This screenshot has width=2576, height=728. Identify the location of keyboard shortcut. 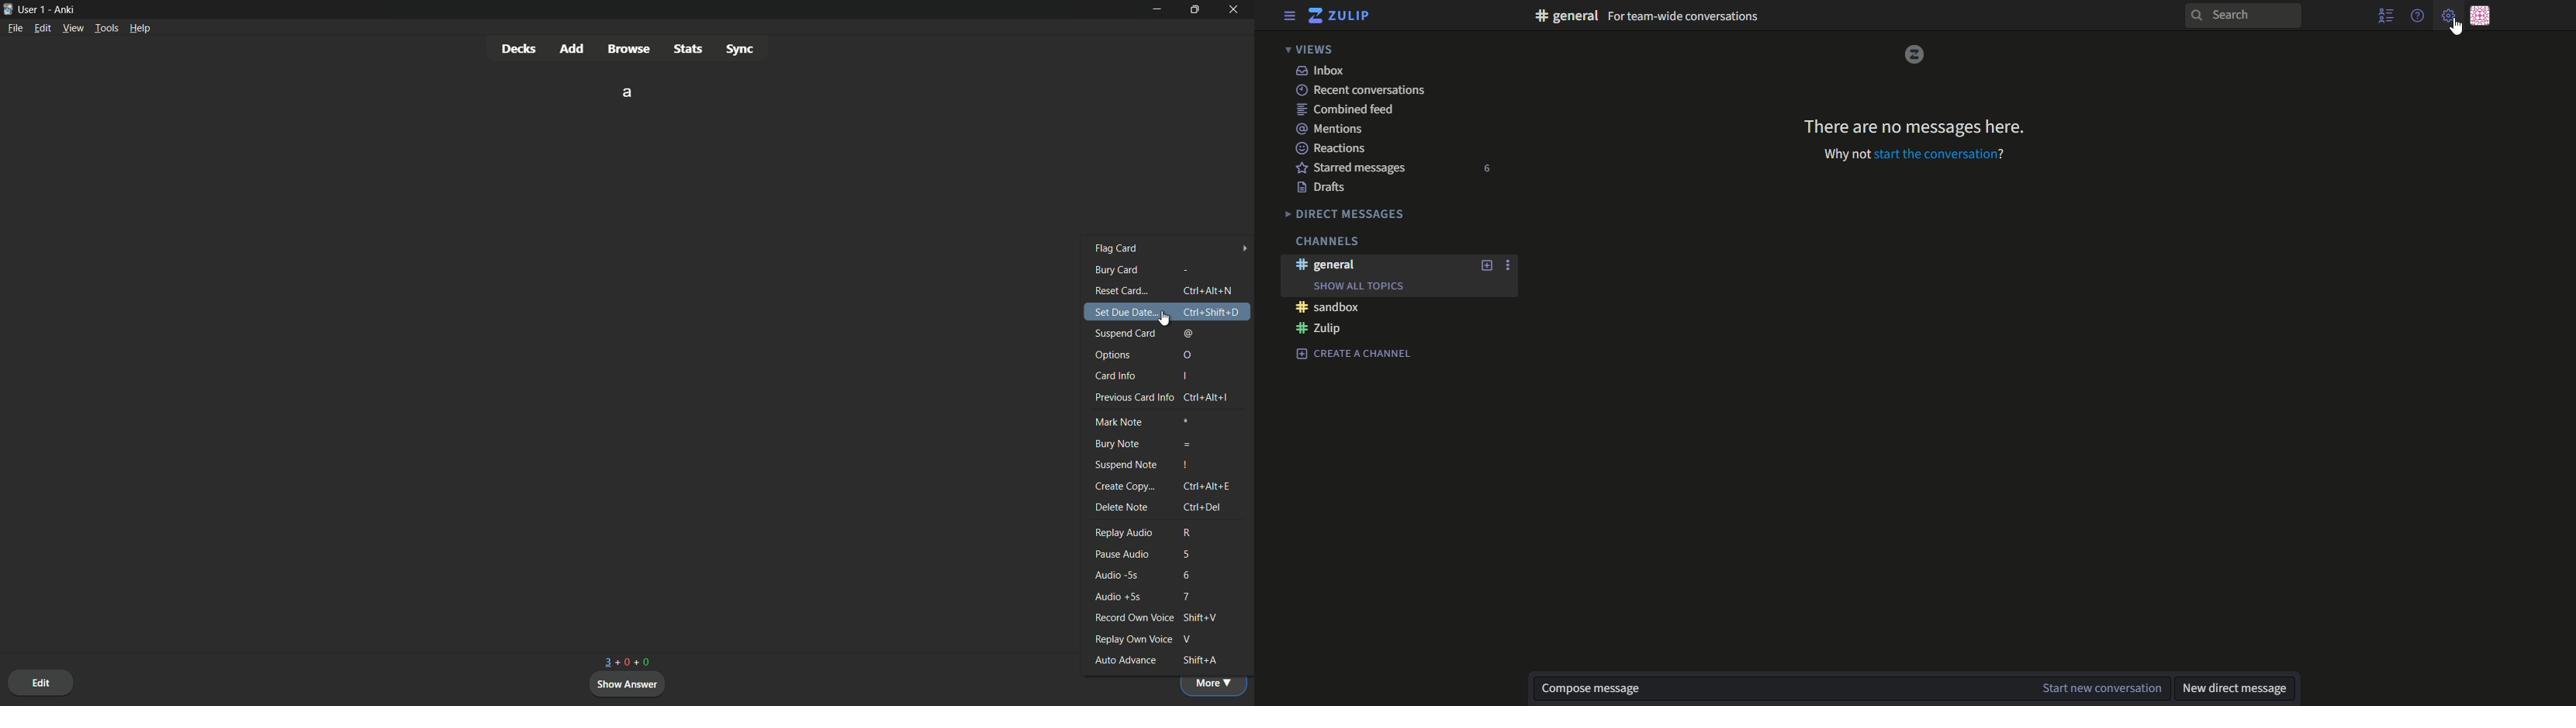
(1188, 533).